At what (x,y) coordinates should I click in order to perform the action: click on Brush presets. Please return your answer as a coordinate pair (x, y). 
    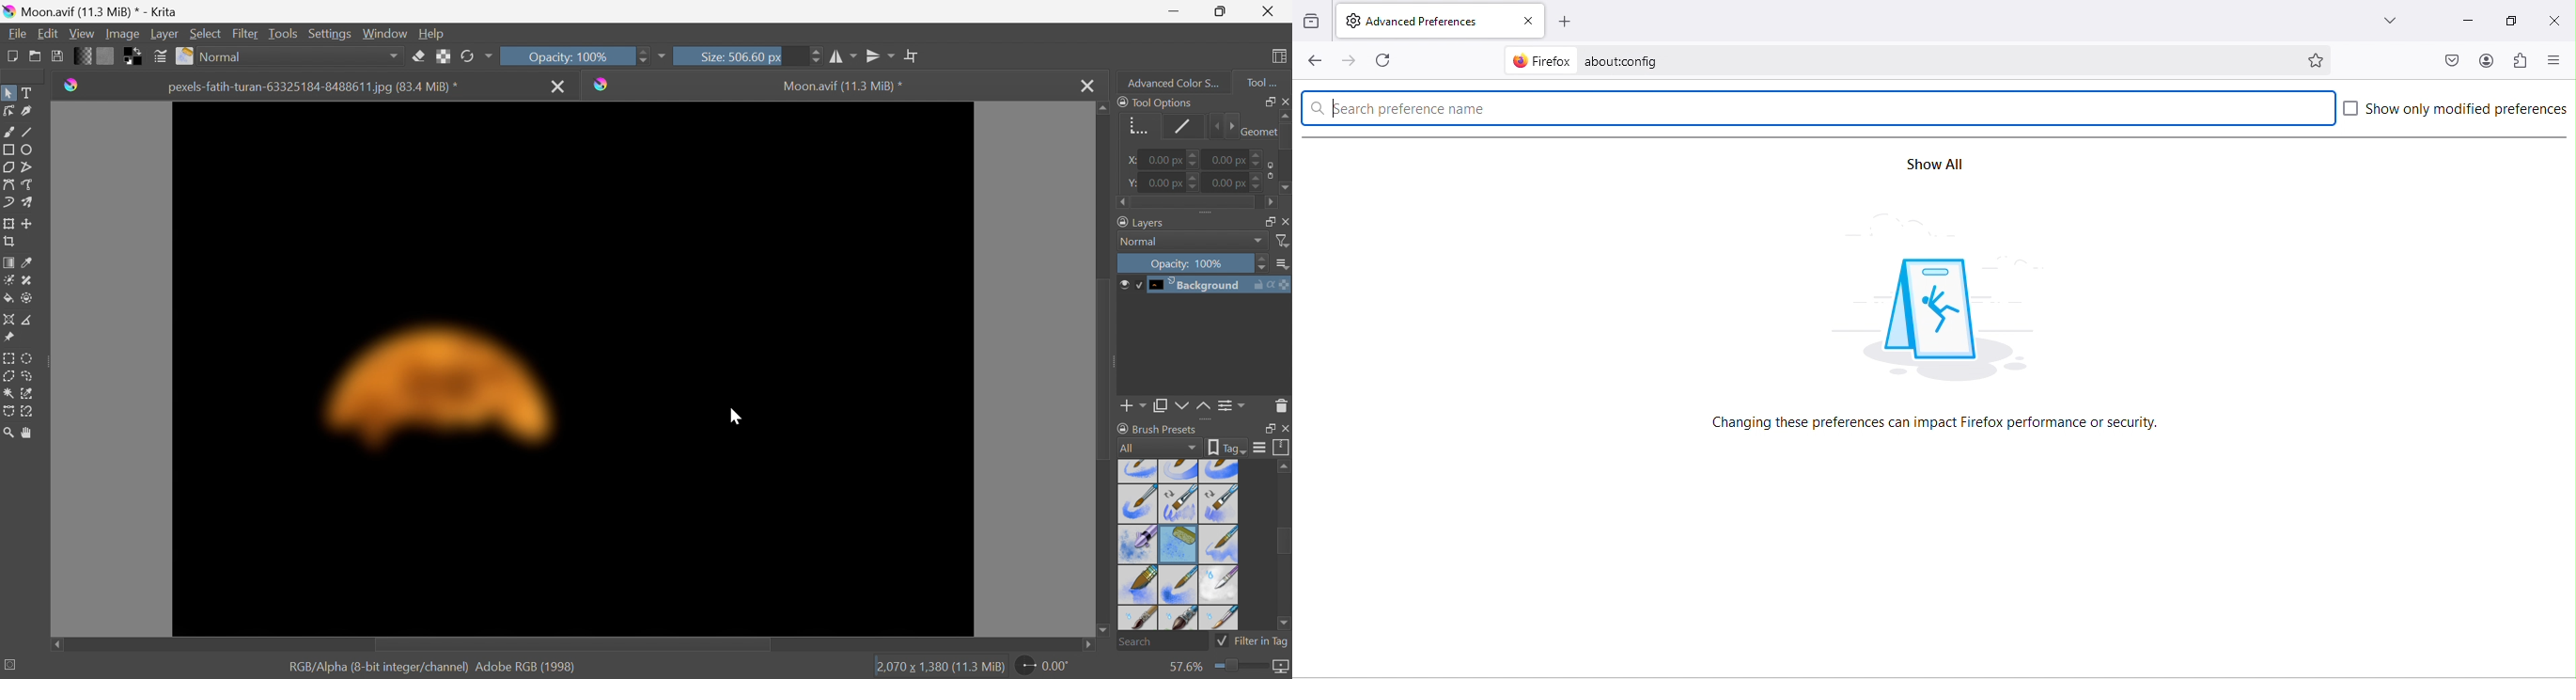
    Looking at the image, I should click on (1160, 430).